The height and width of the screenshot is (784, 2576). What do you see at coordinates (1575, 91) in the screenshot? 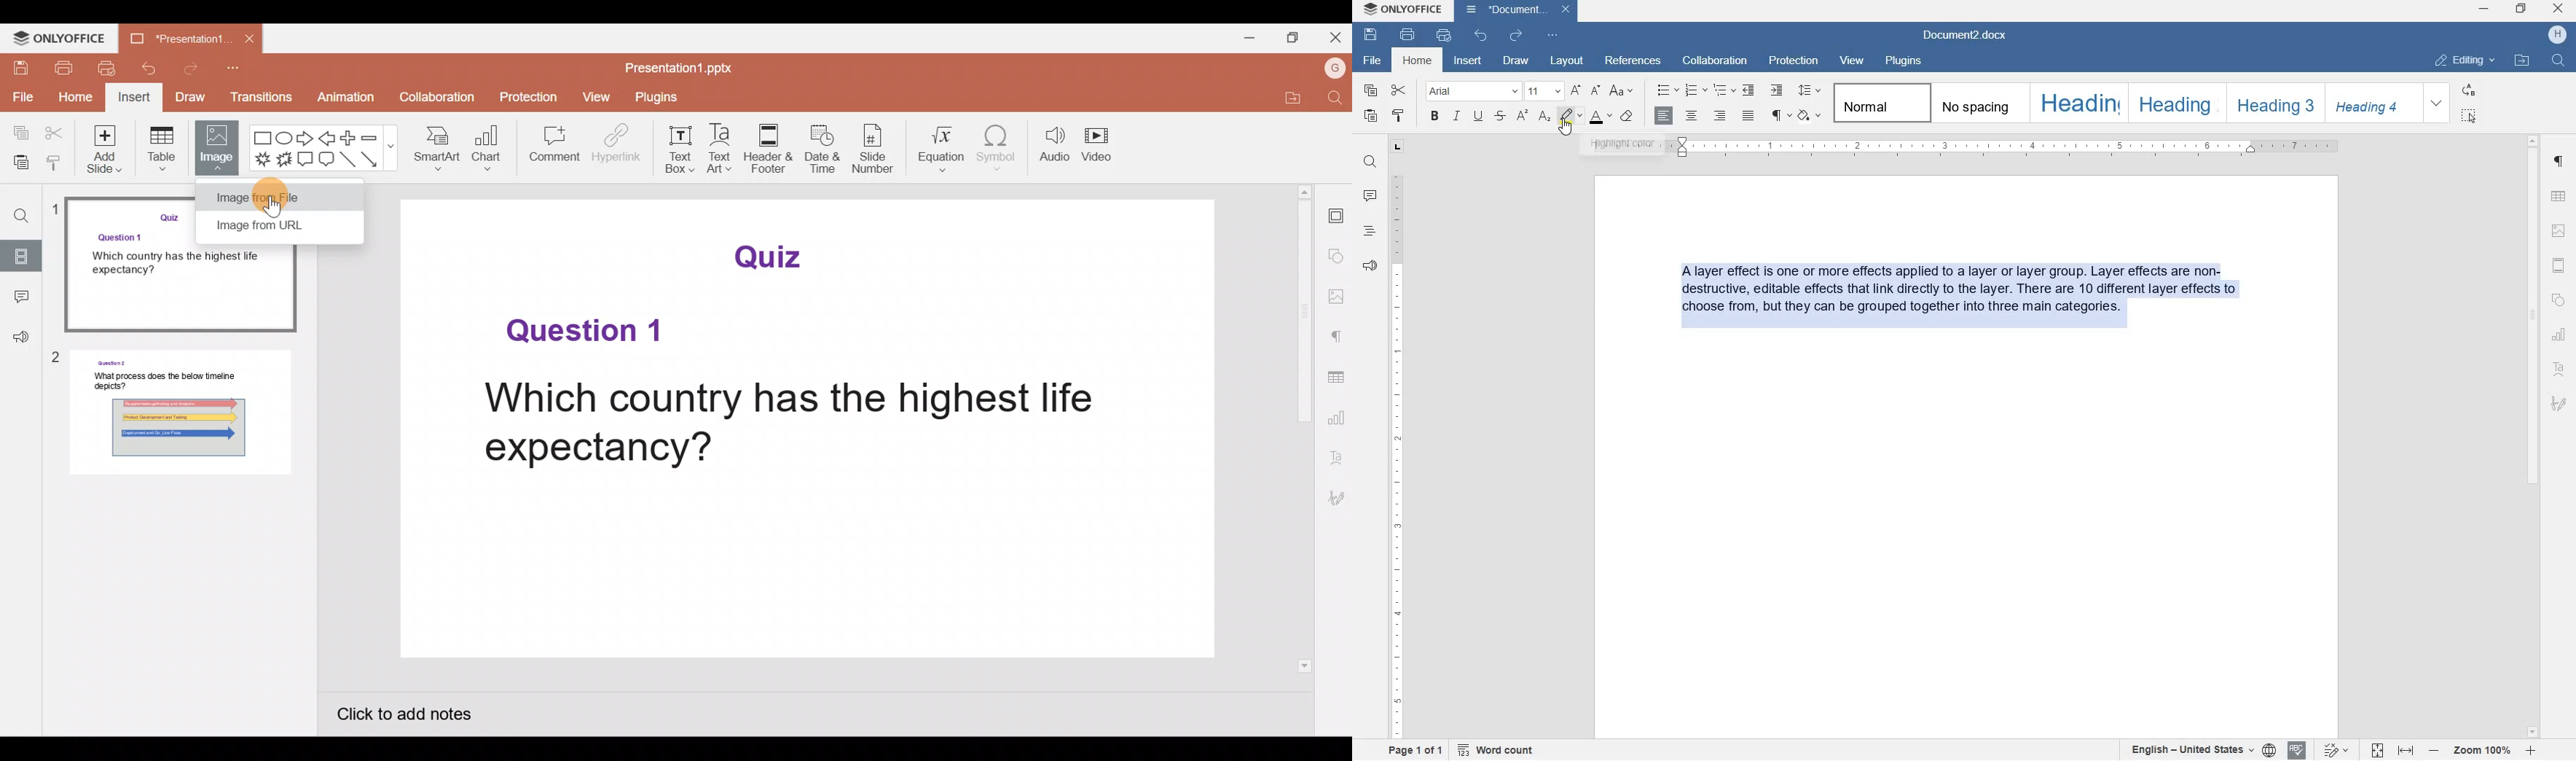
I see `INCREMENT FONT SIZE` at bounding box center [1575, 91].